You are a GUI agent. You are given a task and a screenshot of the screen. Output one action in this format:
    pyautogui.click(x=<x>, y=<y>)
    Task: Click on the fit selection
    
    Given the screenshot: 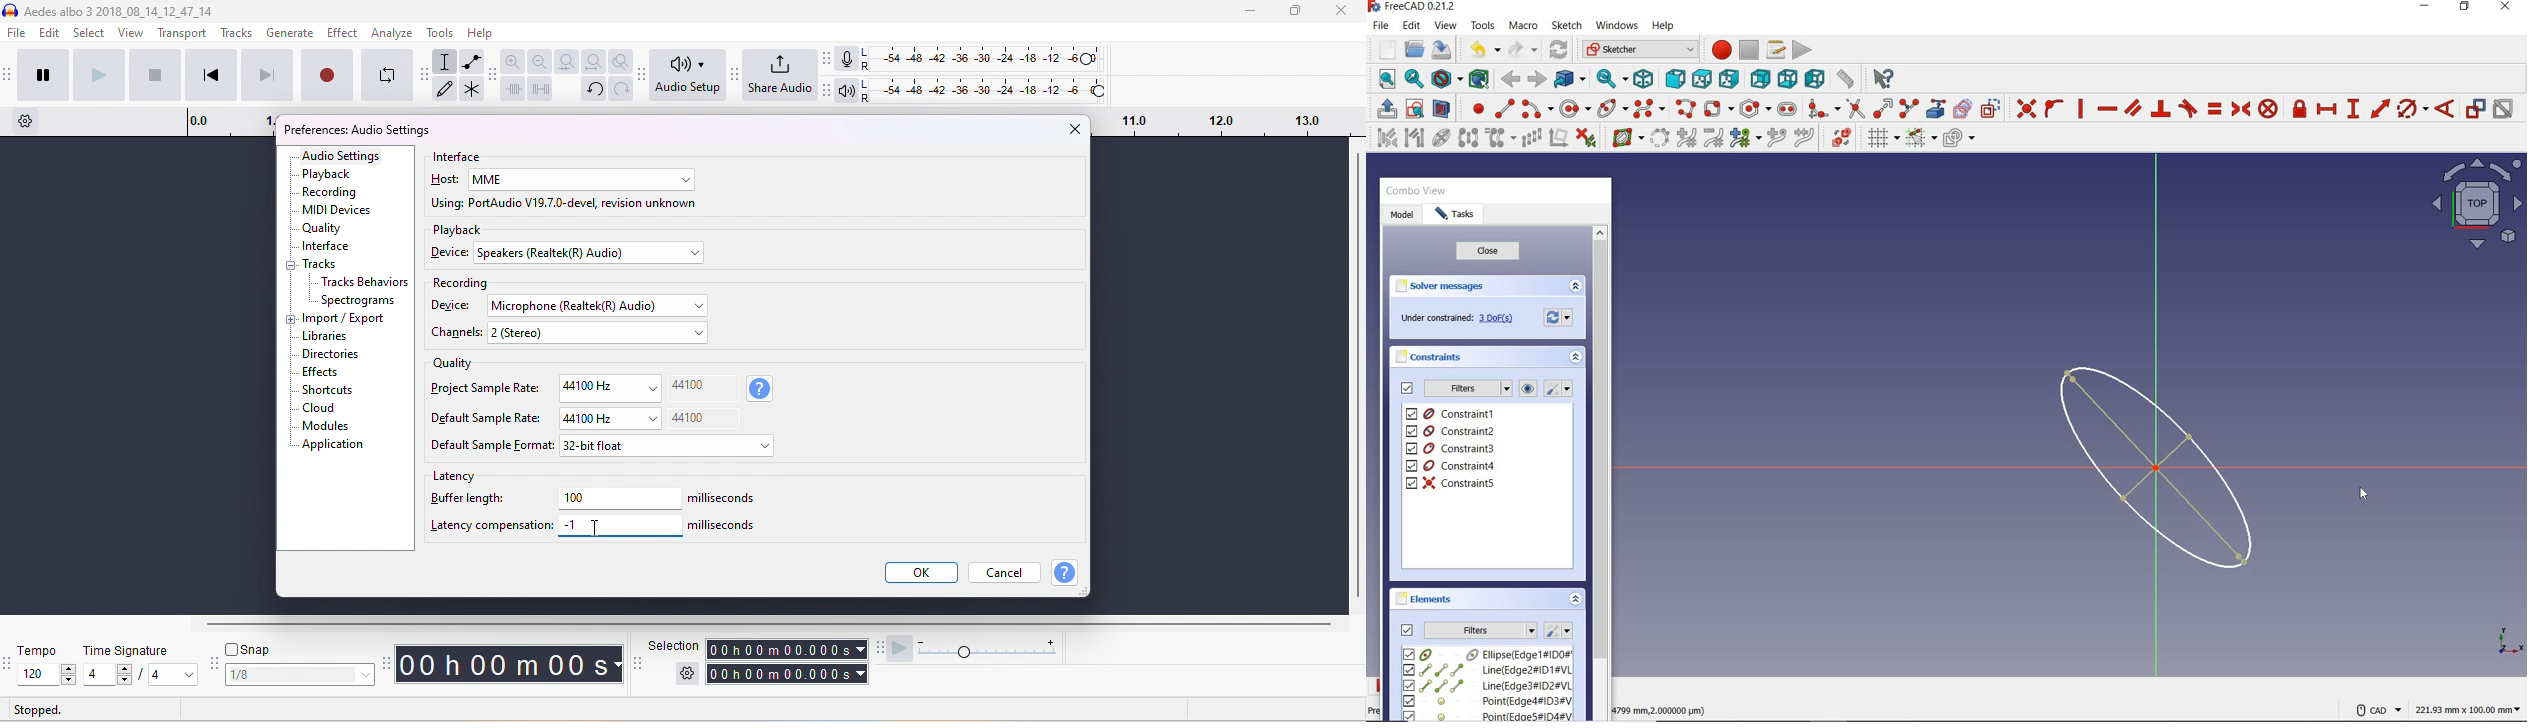 What is the action you would take?
    pyautogui.click(x=1413, y=80)
    